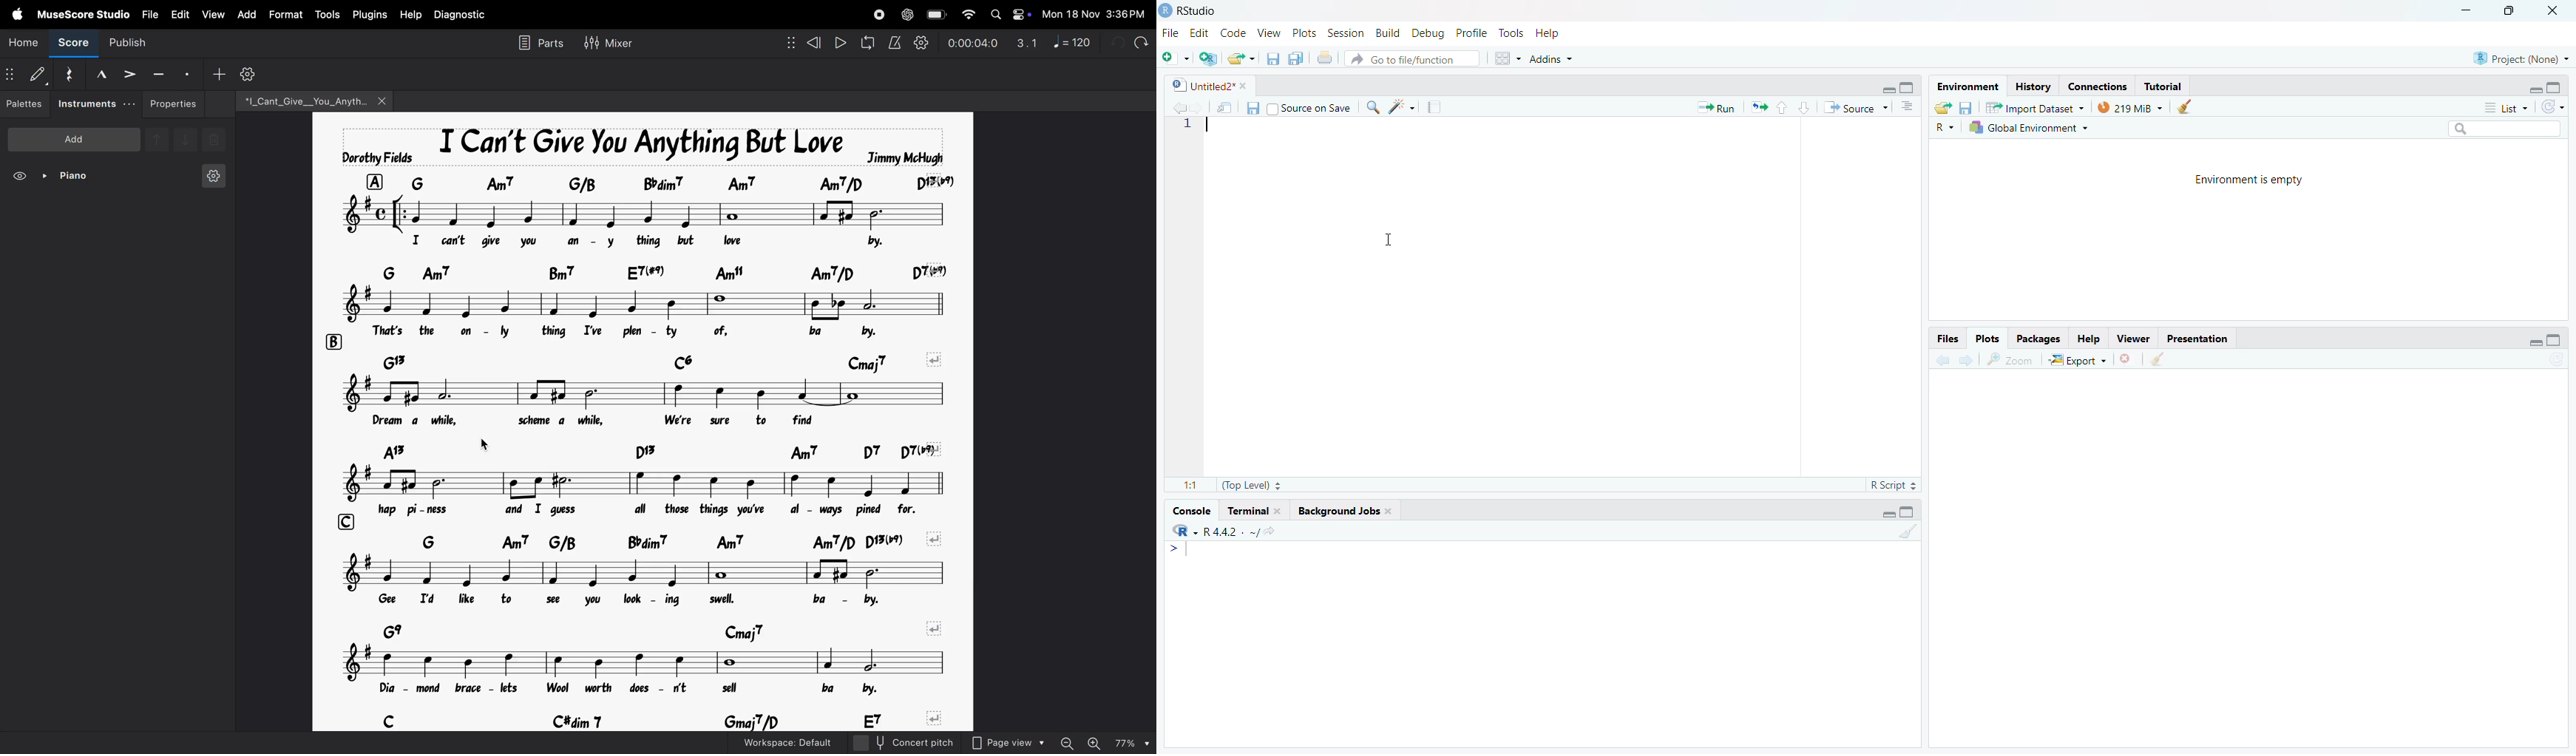 This screenshot has height=756, width=2576. I want to click on publish, so click(125, 44).